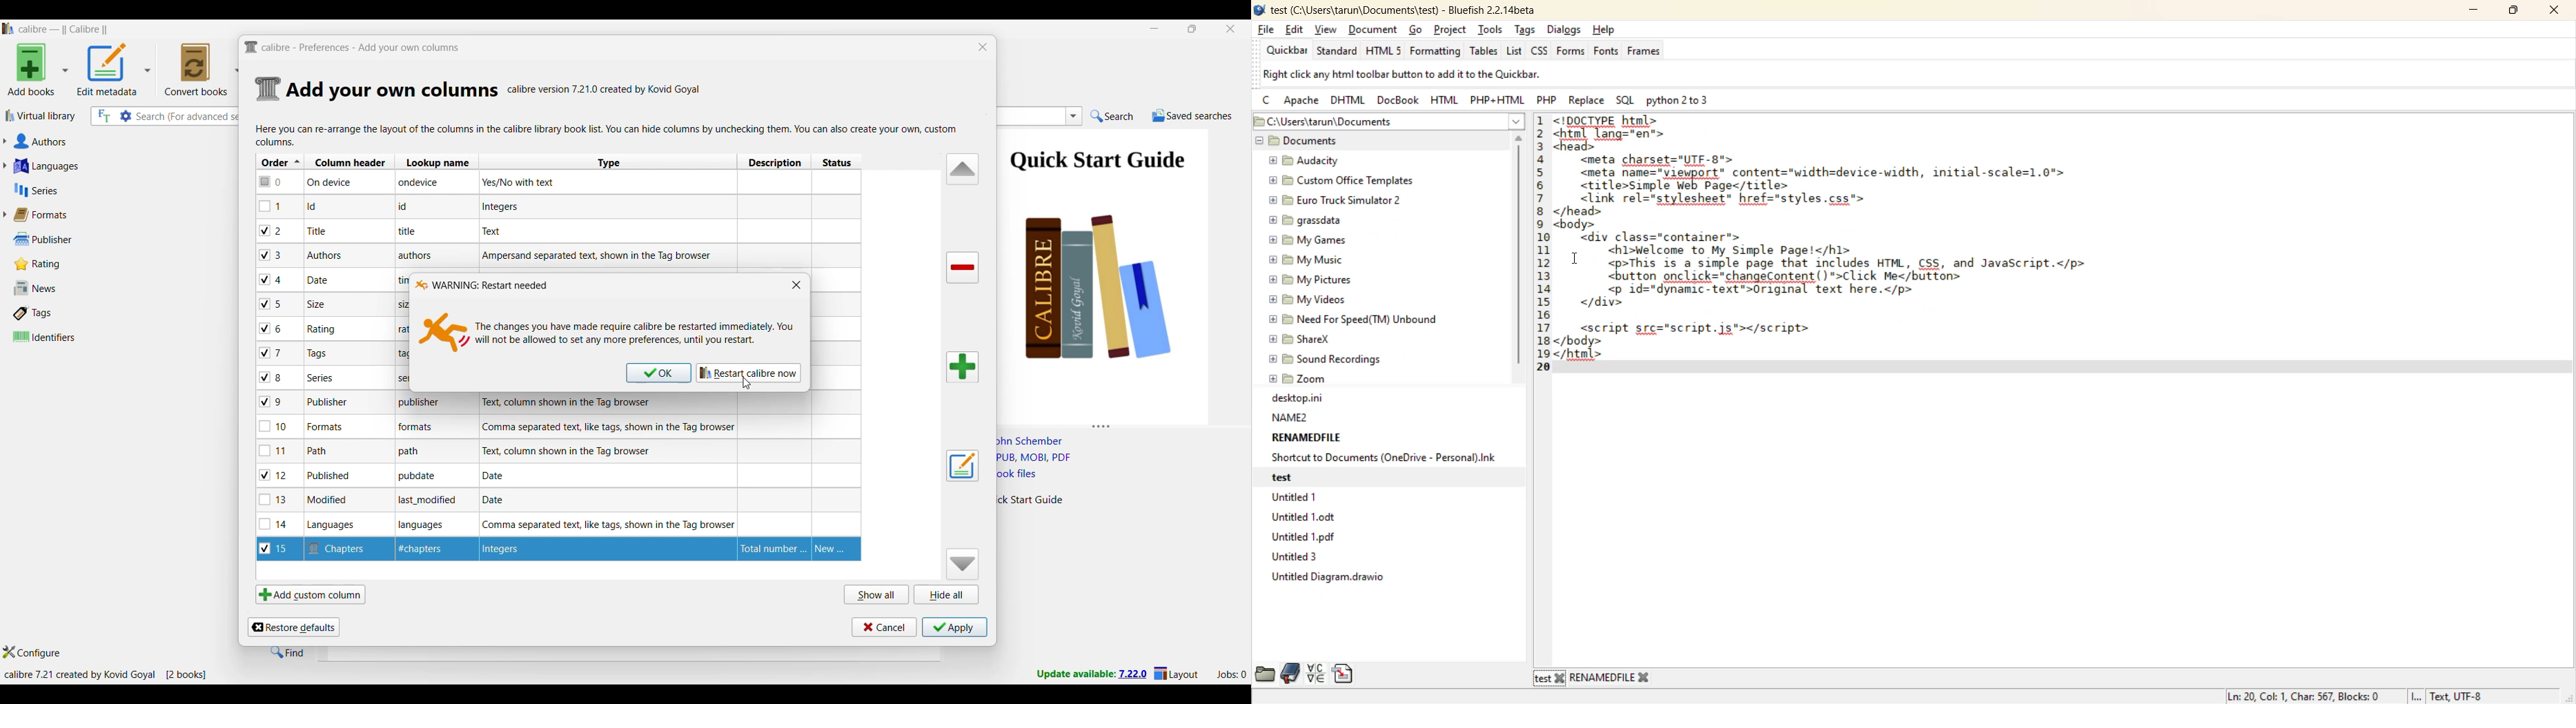  Describe the element at coordinates (1296, 417) in the screenshot. I see `NAME2` at that location.